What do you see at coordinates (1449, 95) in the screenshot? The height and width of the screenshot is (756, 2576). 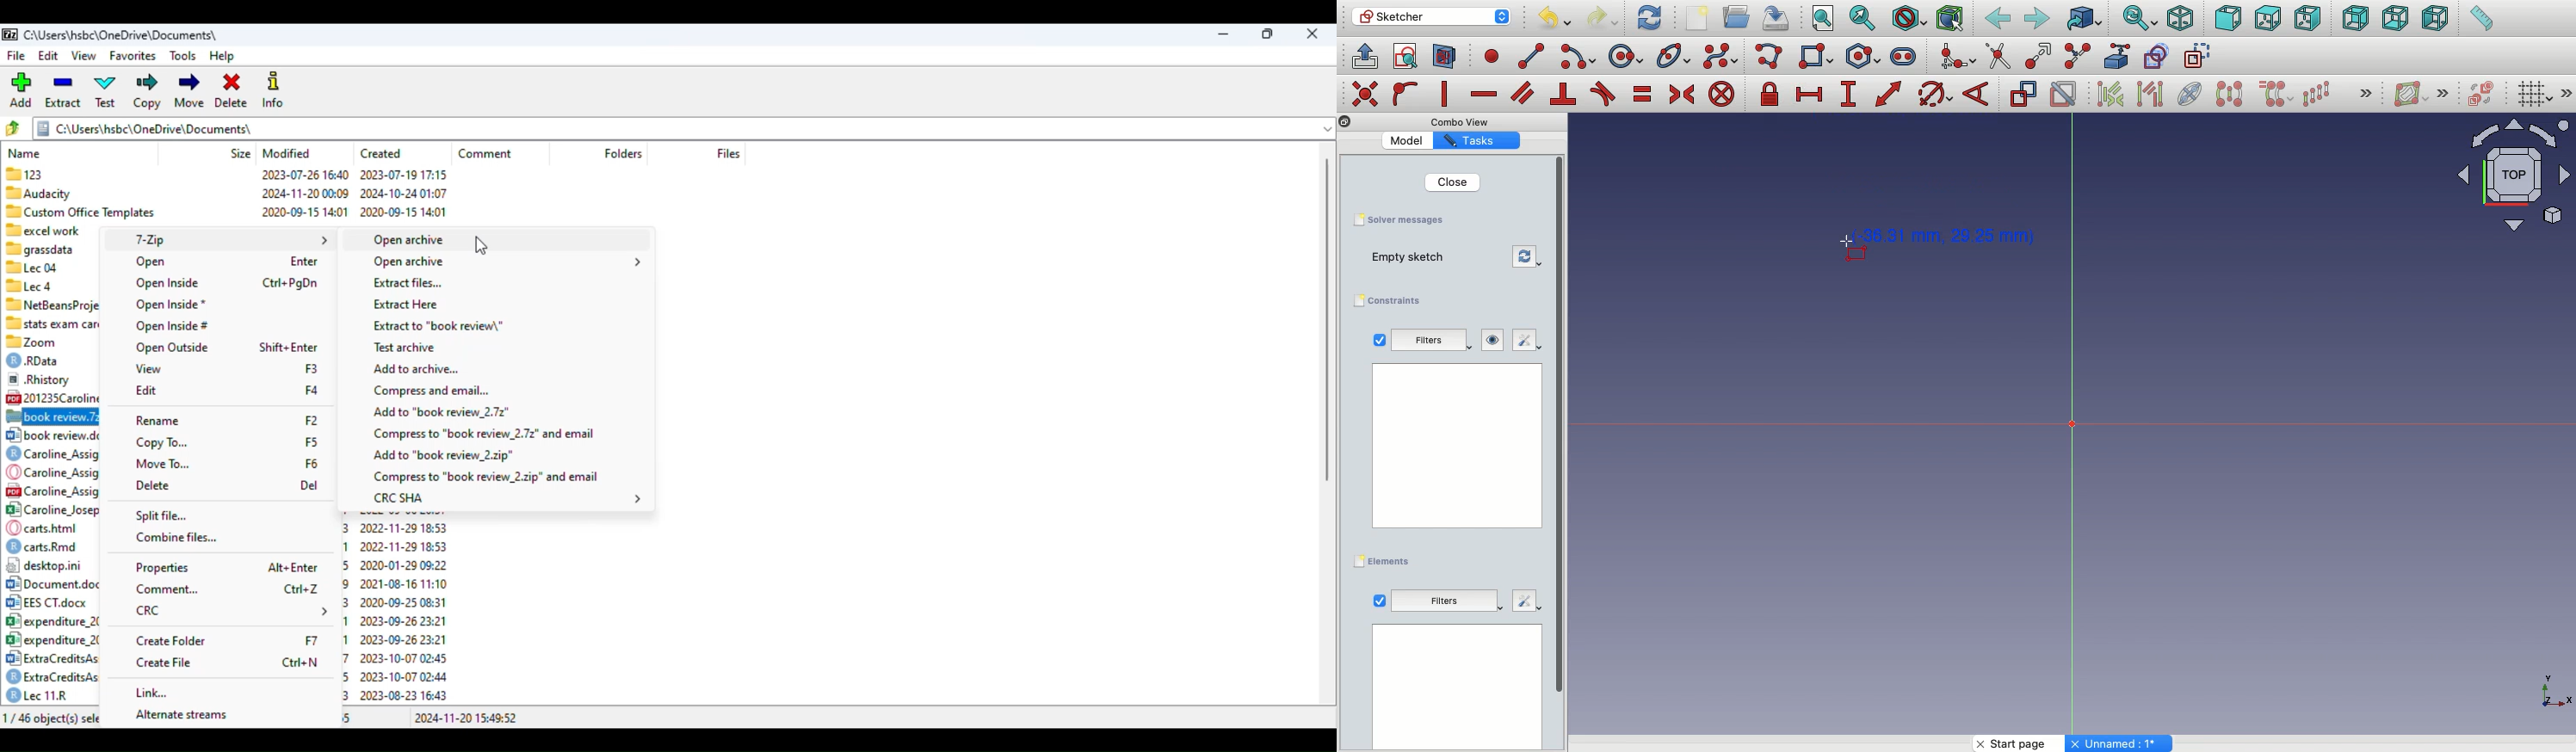 I see `constrain vertically ` at bounding box center [1449, 95].